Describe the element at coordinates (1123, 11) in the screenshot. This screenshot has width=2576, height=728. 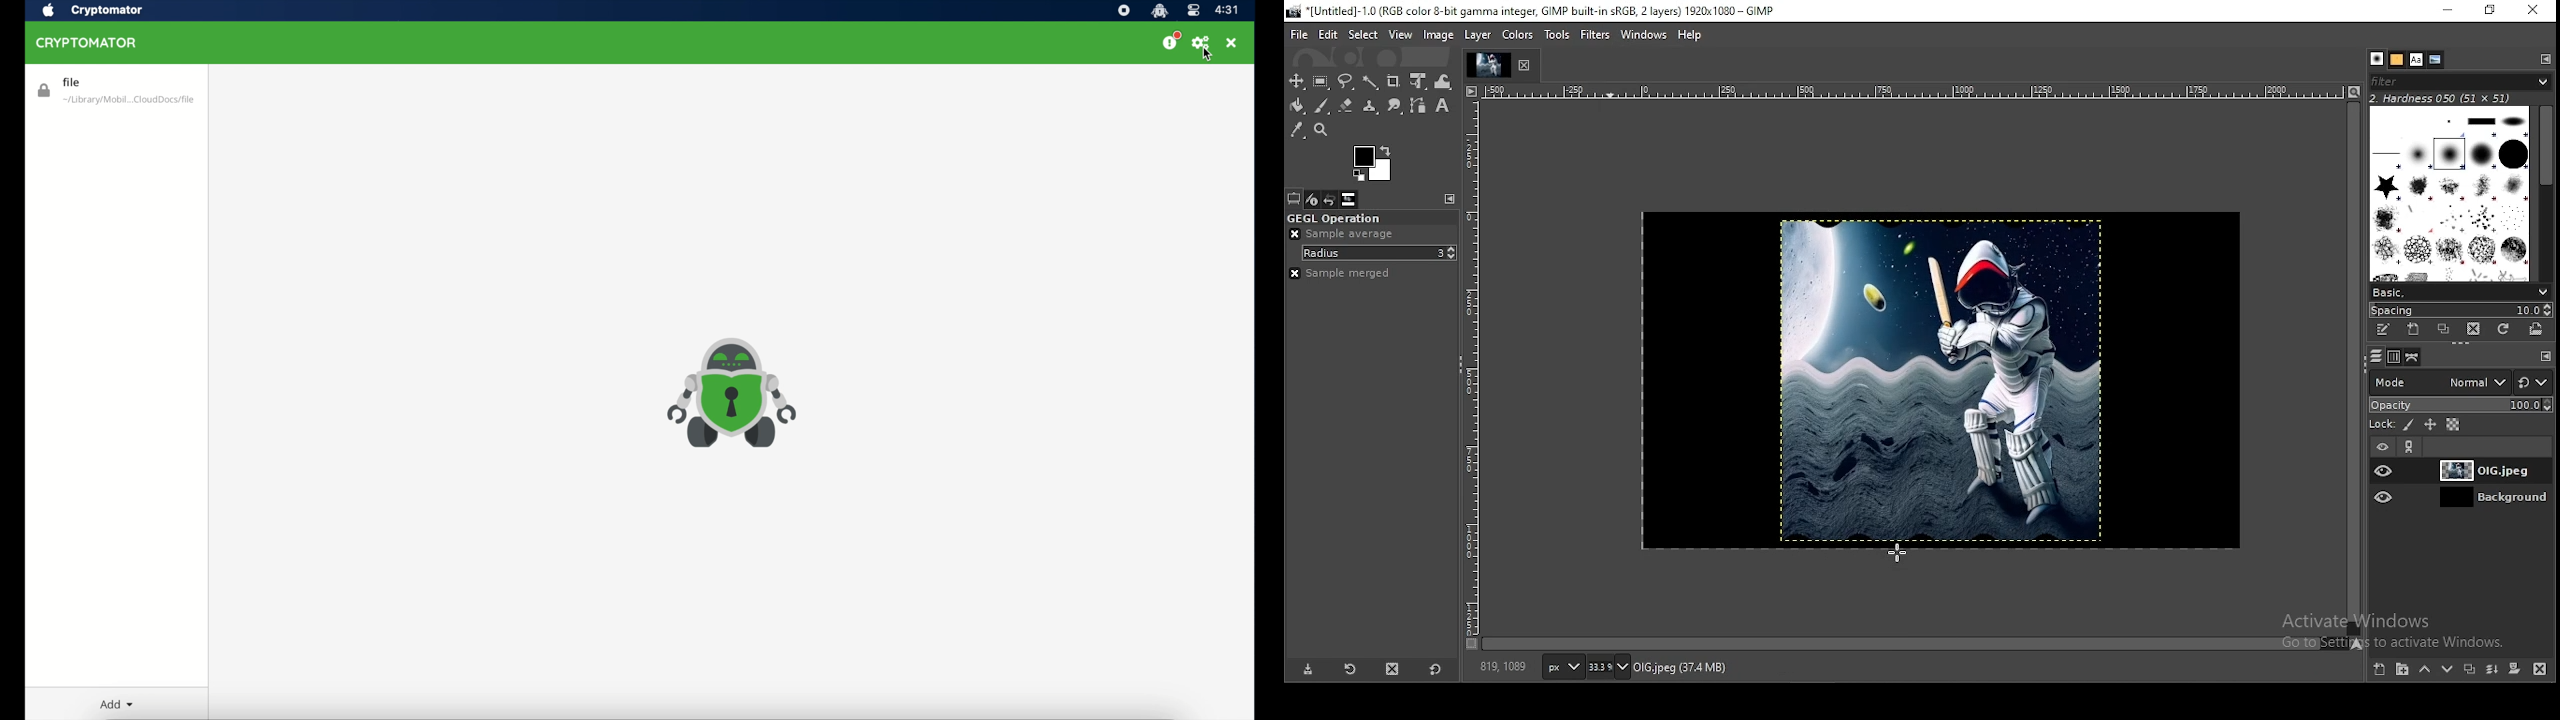
I see `screen recorder icon` at that location.